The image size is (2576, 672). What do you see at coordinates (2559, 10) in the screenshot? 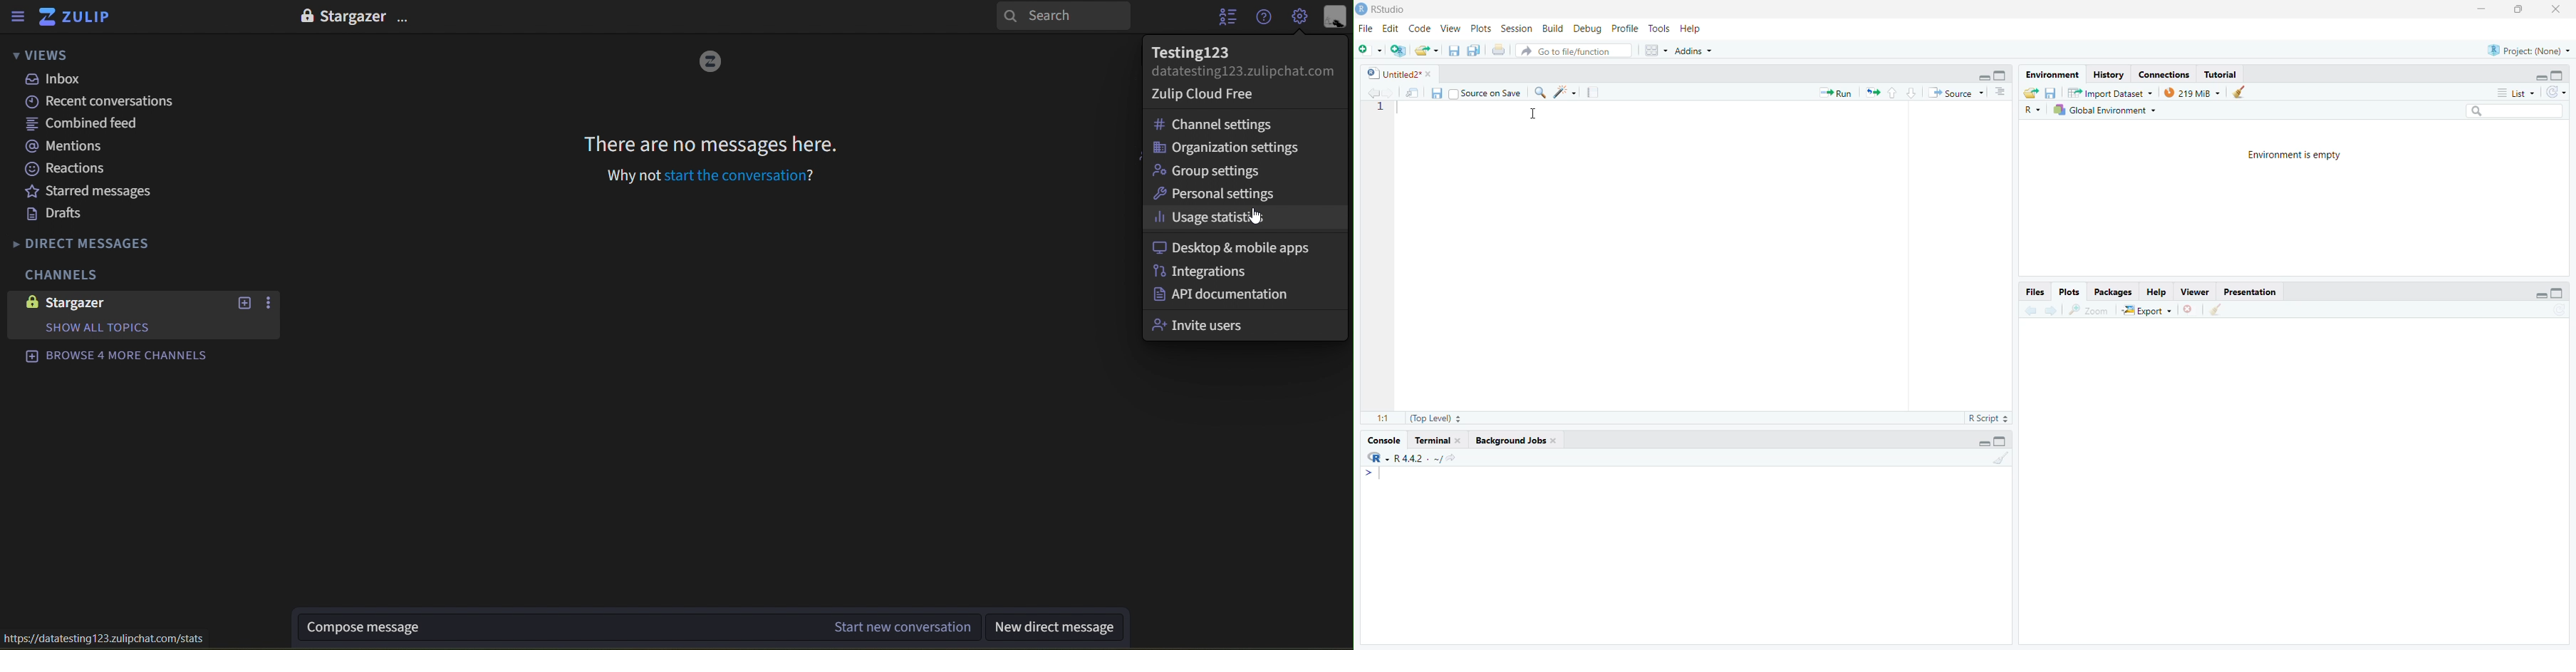
I see `Close` at bounding box center [2559, 10].